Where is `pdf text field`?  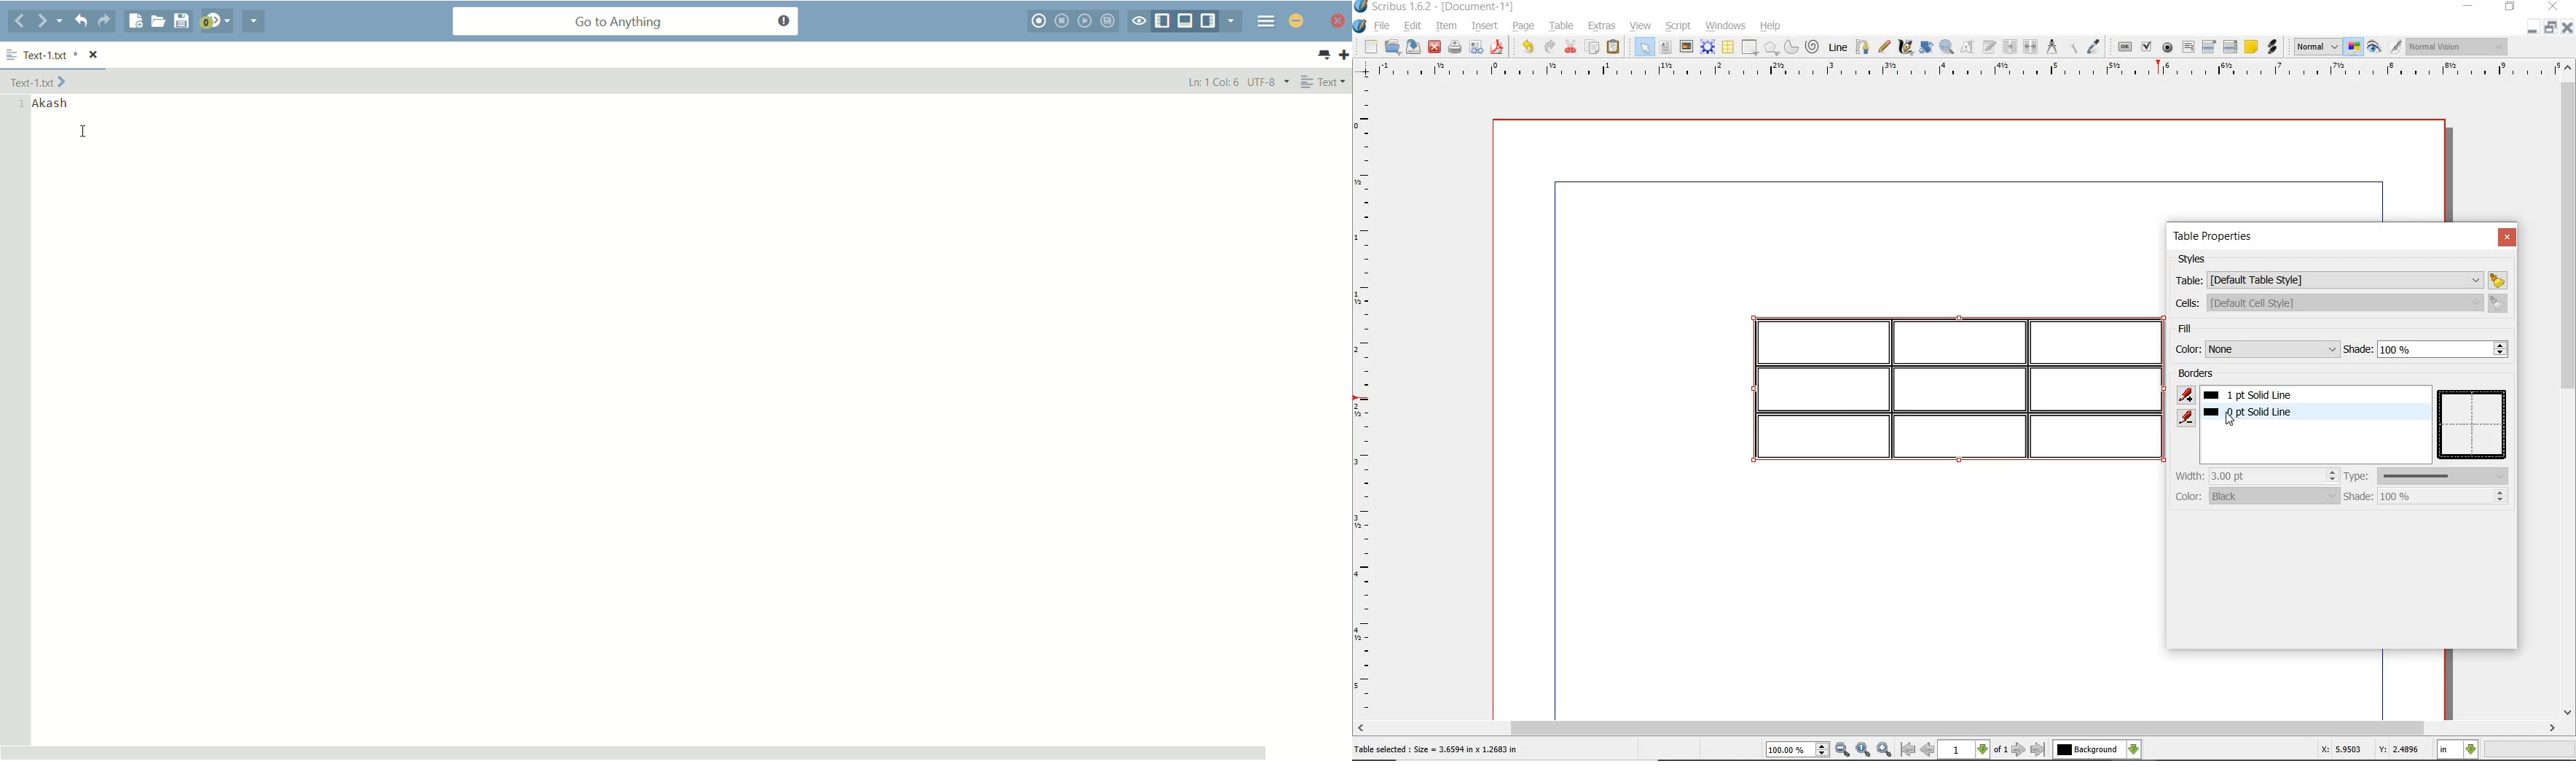
pdf text field is located at coordinates (2188, 47).